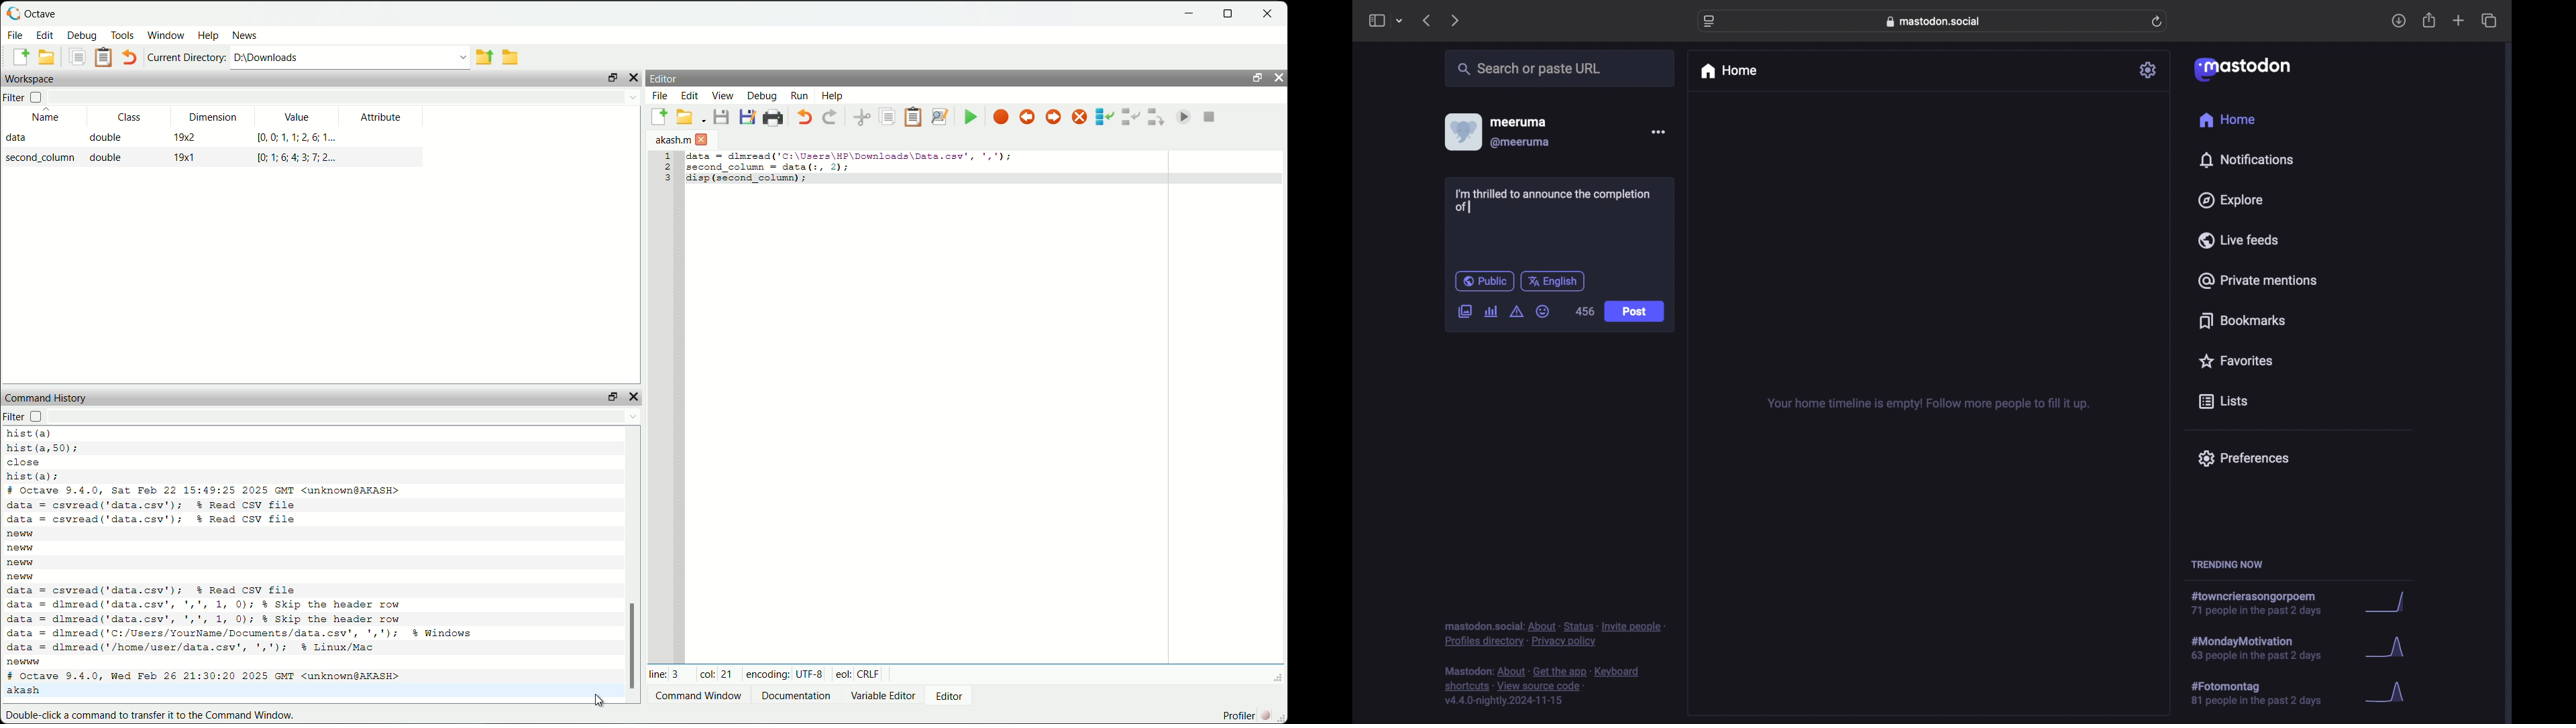  I want to click on view, so click(723, 98).